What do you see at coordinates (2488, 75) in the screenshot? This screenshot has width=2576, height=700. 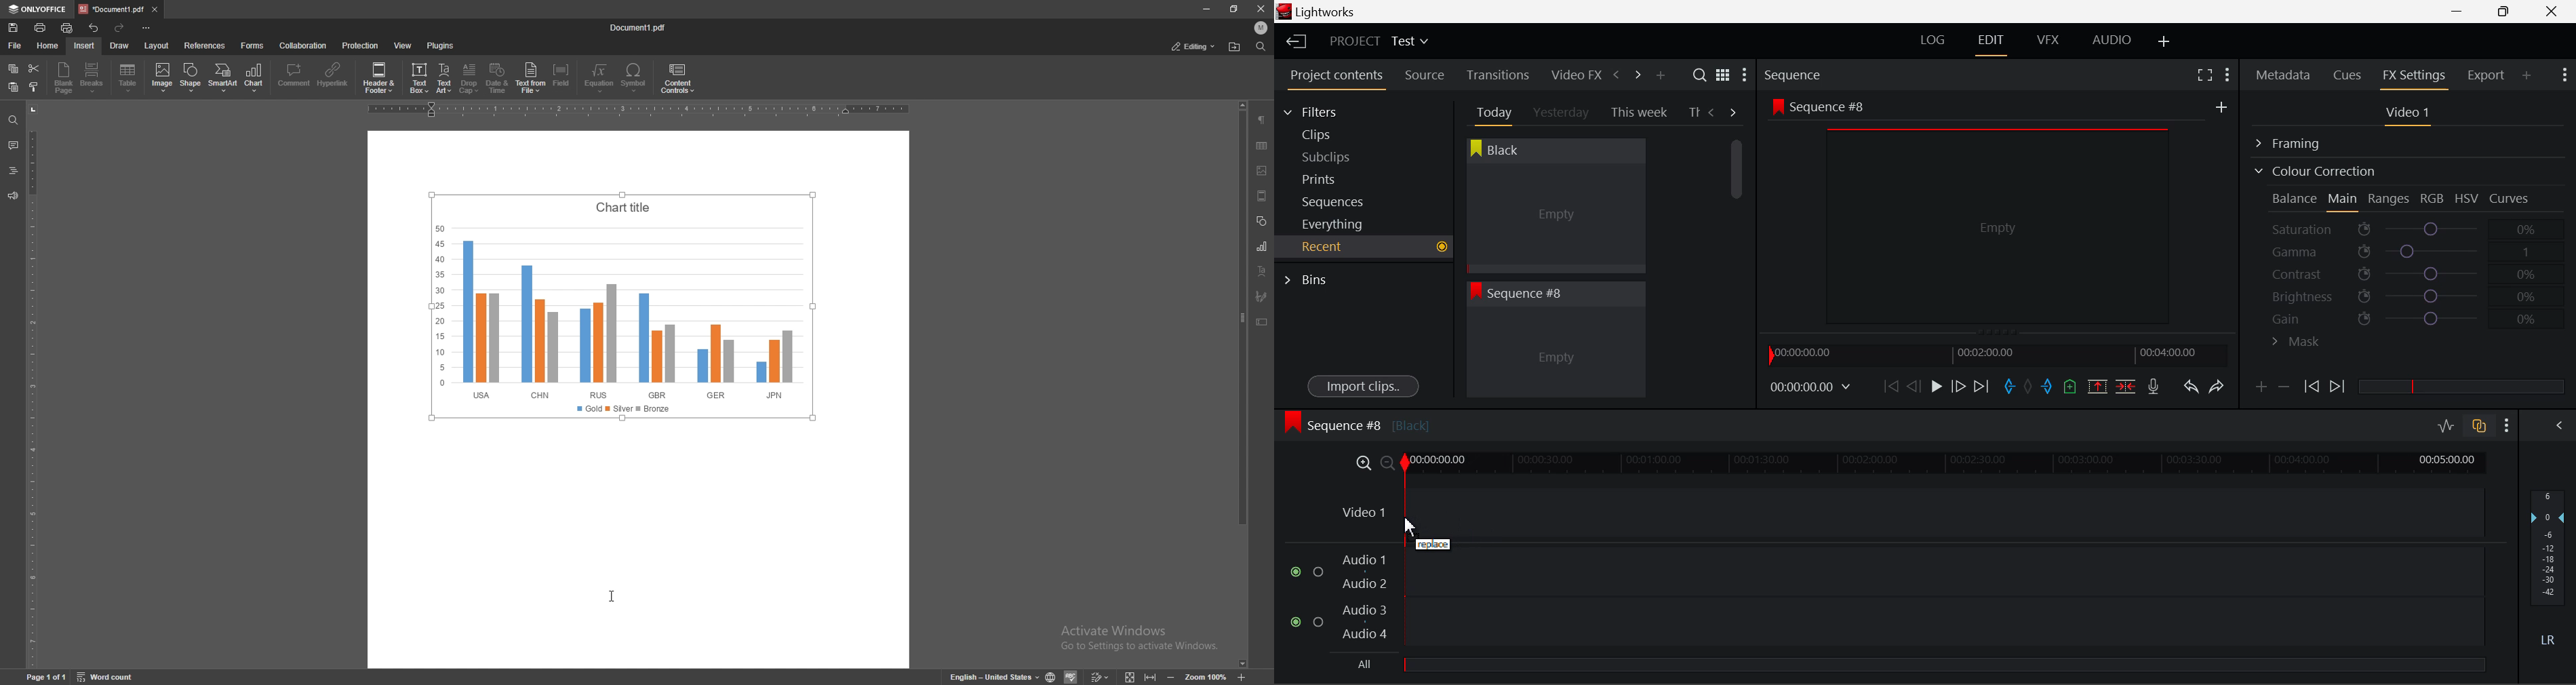 I see `Export Panel` at bounding box center [2488, 75].